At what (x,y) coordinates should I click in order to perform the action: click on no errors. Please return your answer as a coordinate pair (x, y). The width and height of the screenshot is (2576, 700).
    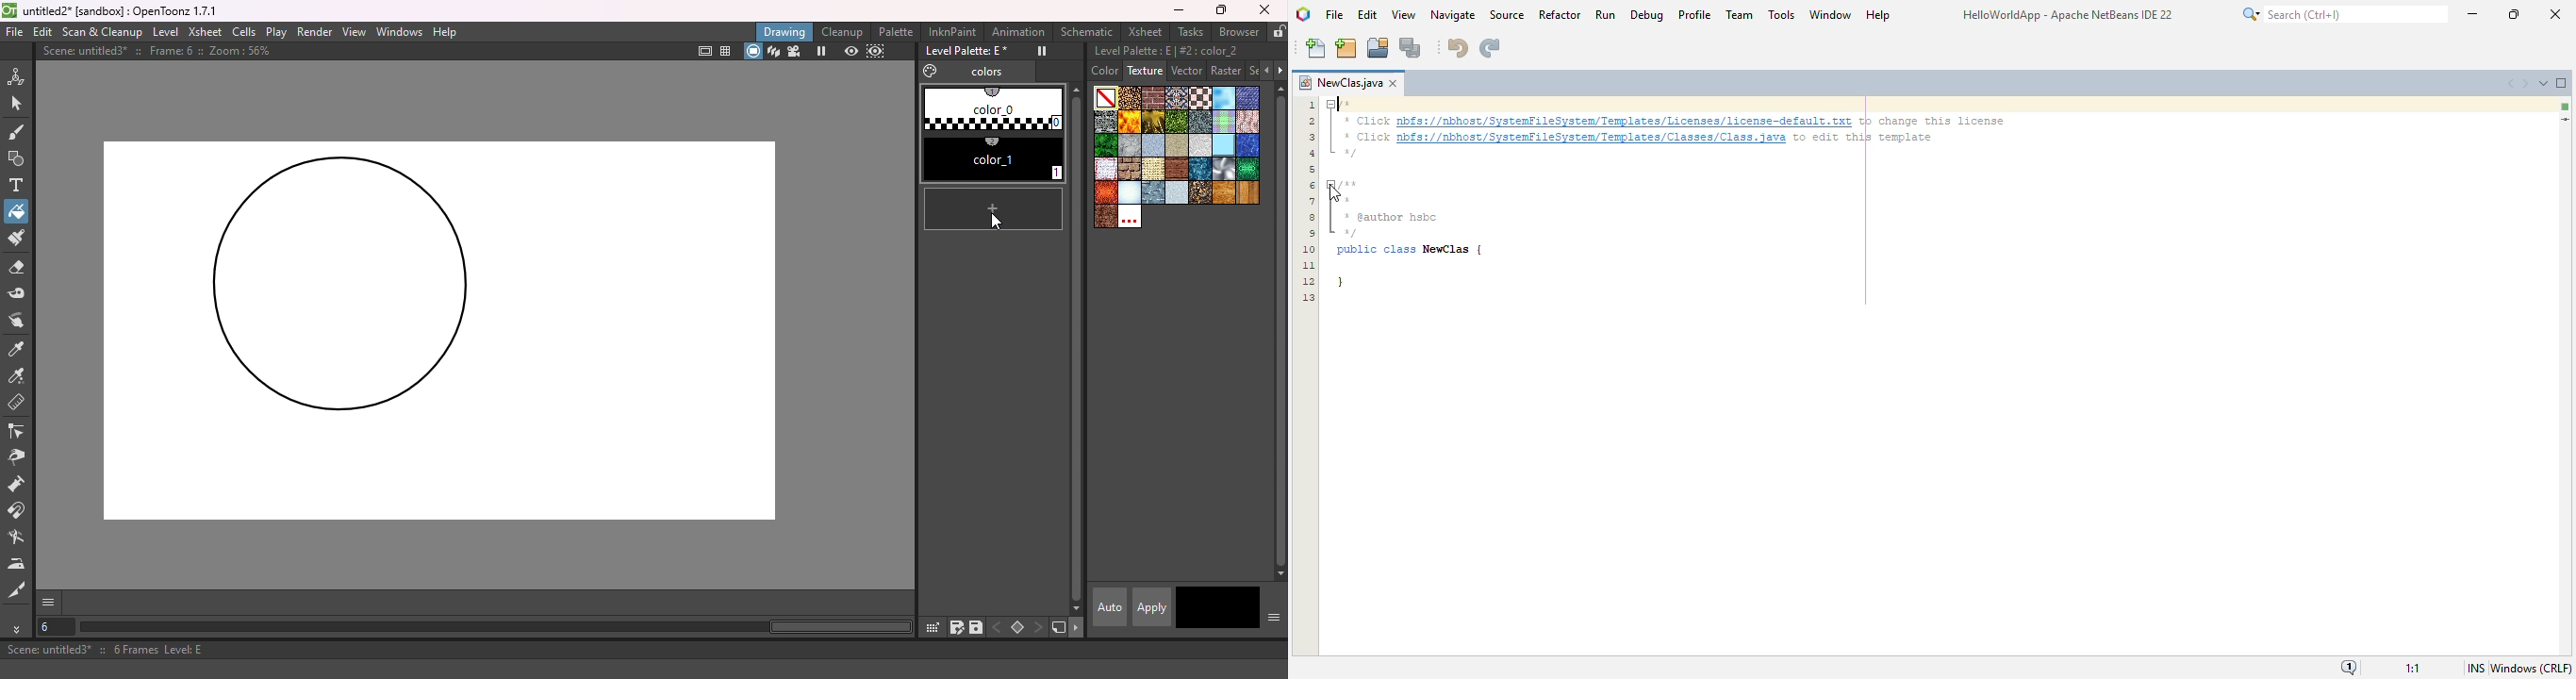
    Looking at the image, I should click on (2566, 107).